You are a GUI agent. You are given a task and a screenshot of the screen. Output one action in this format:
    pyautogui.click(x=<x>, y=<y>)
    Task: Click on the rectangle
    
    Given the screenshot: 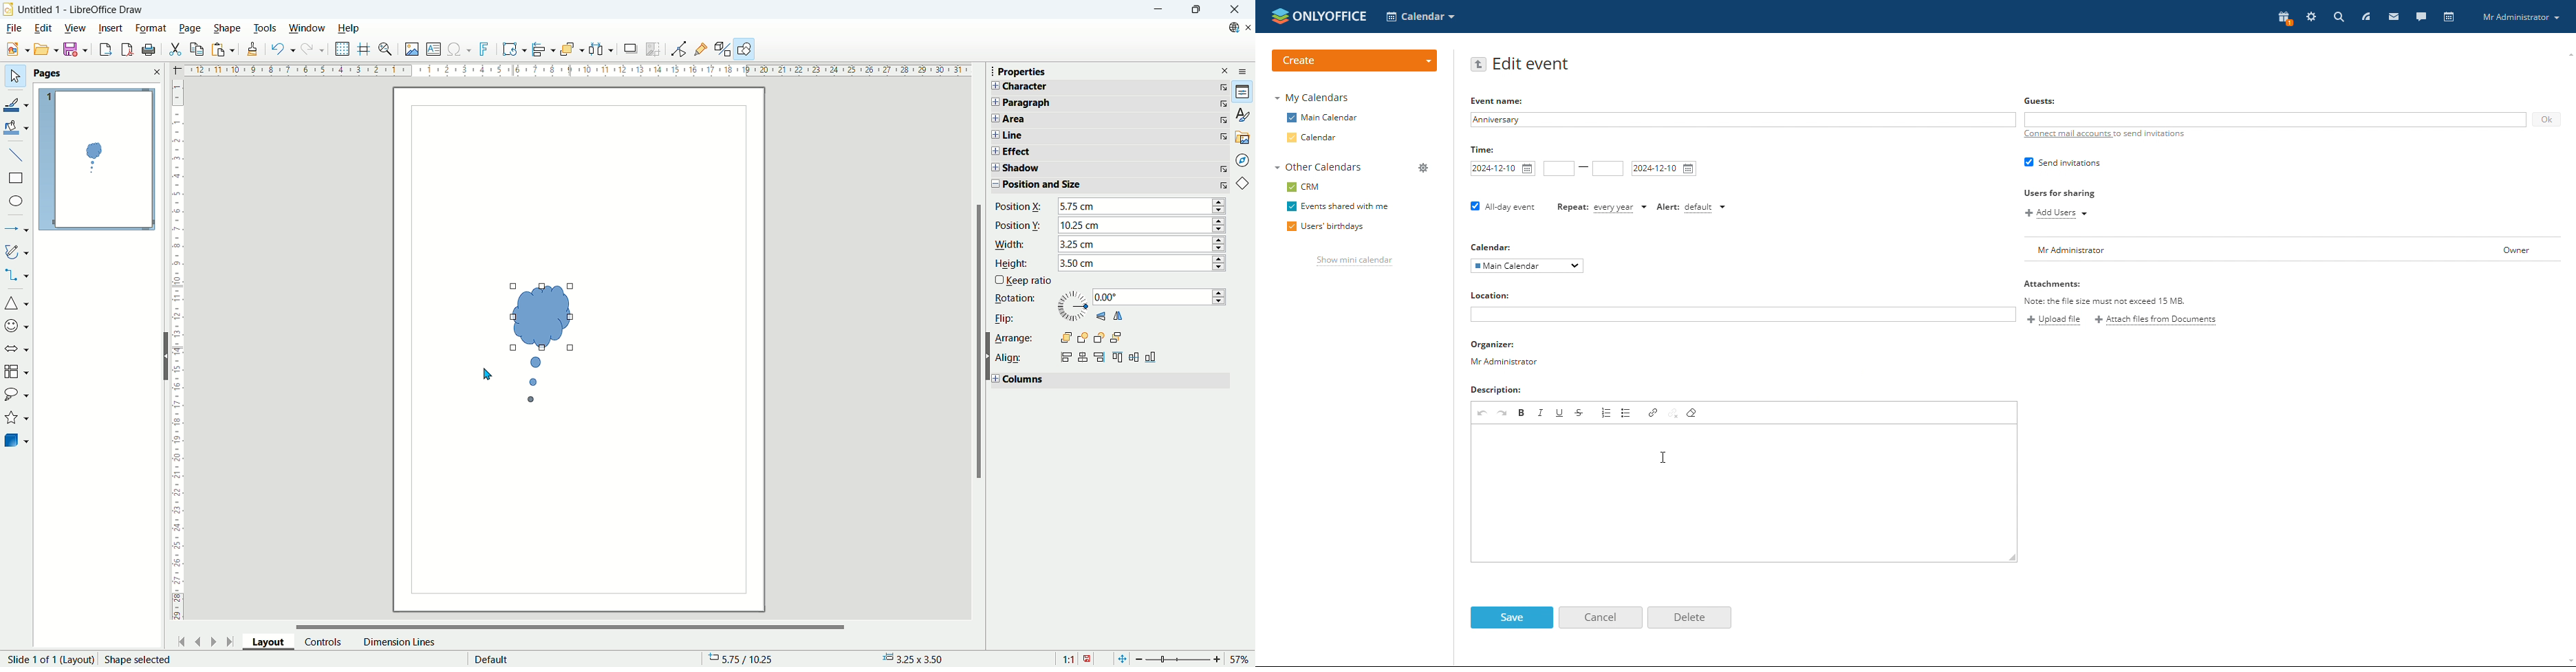 What is the action you would take?
    pyautogui.click(x=15, y=179)
    